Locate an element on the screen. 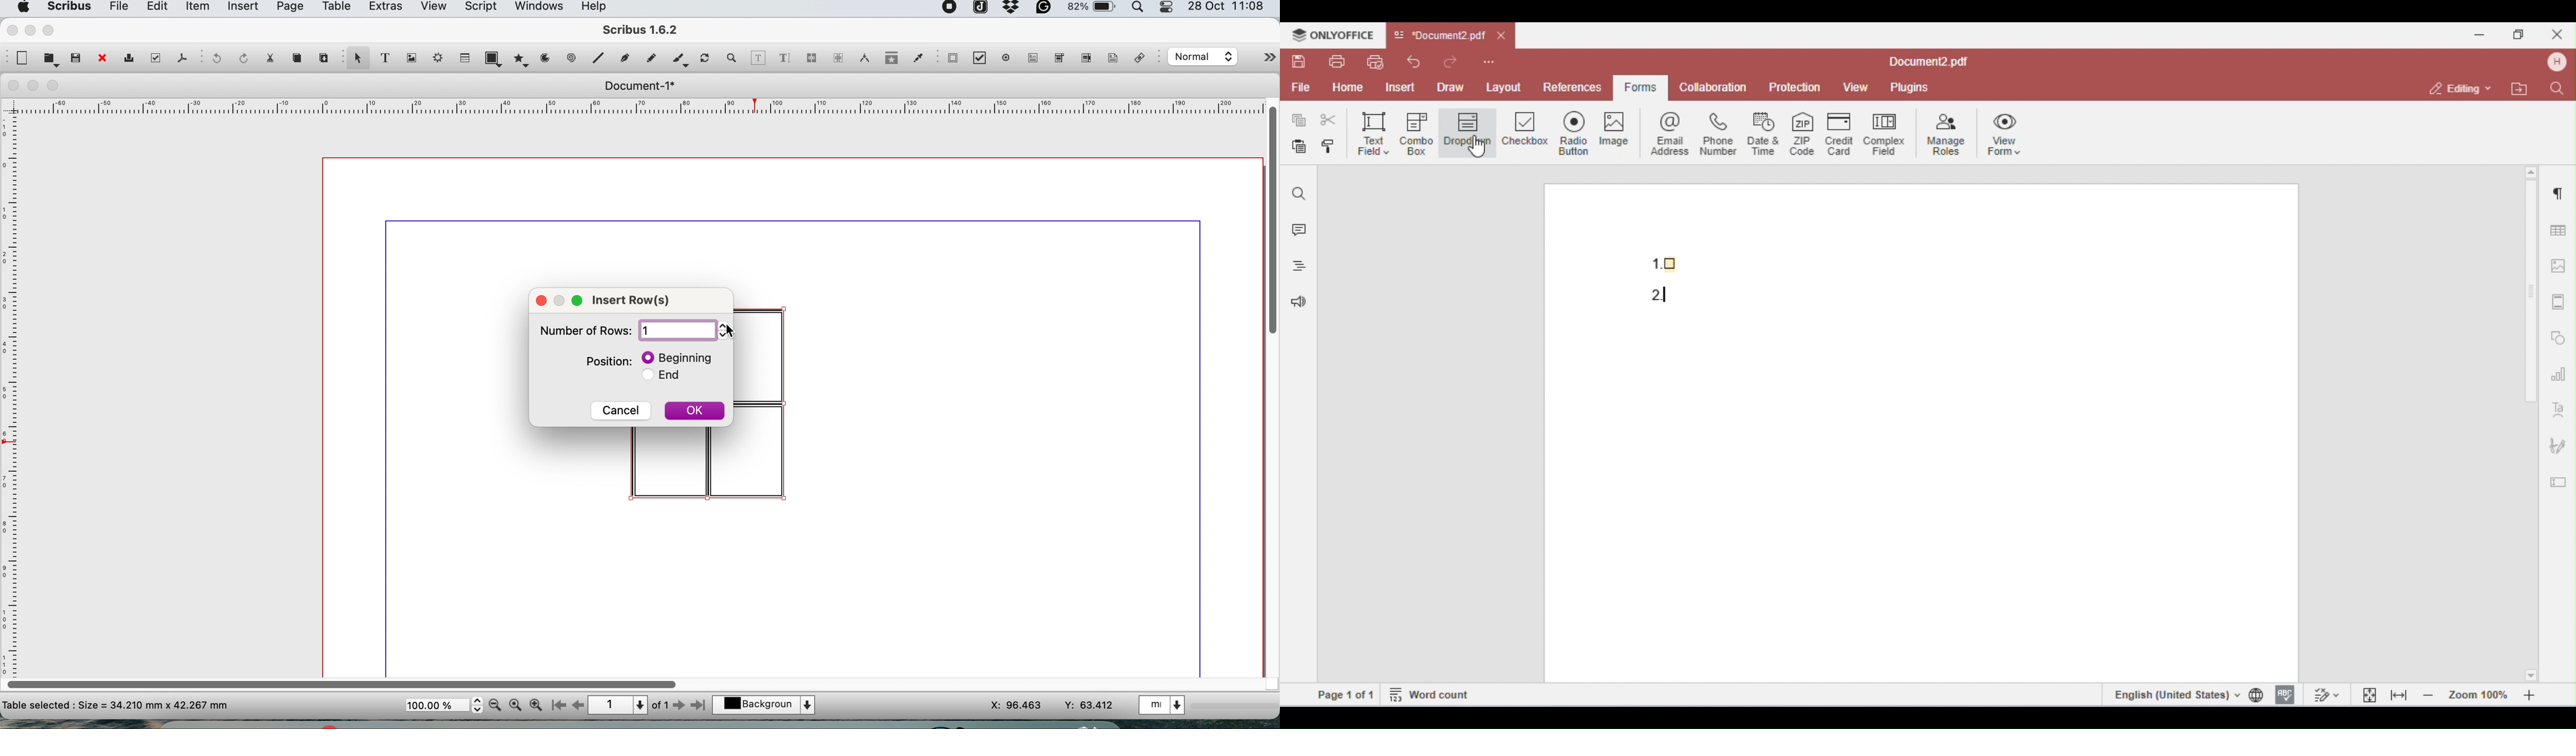 This screenshot has height=756, width=2576. cancel is located at coordinates (621, 409).